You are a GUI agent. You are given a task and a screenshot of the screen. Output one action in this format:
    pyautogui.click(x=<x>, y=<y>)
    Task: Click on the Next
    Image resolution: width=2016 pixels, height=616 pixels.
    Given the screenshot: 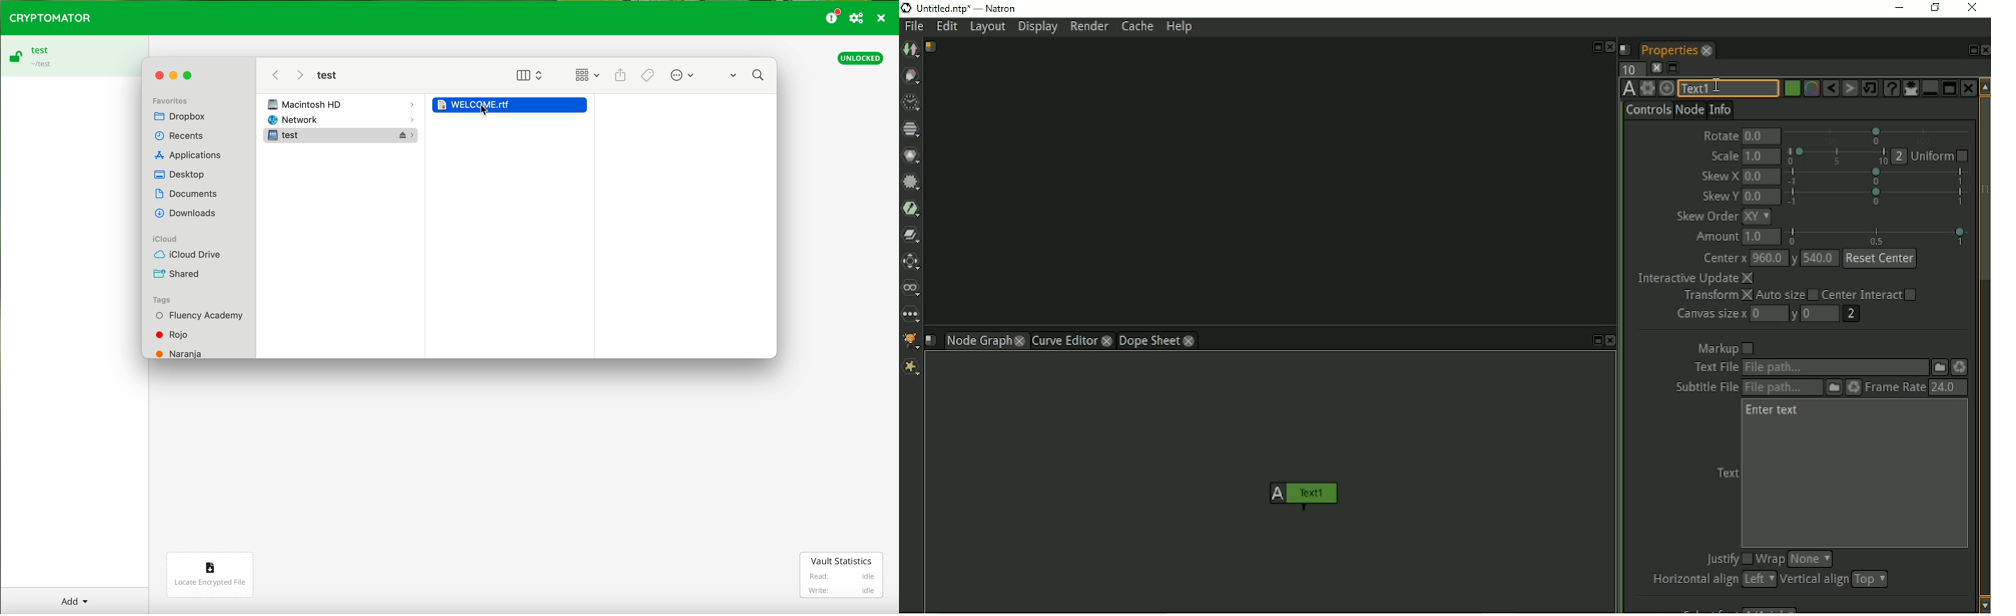 What is the action you would take?
    pyautogui.click(x=300, y=75)
    